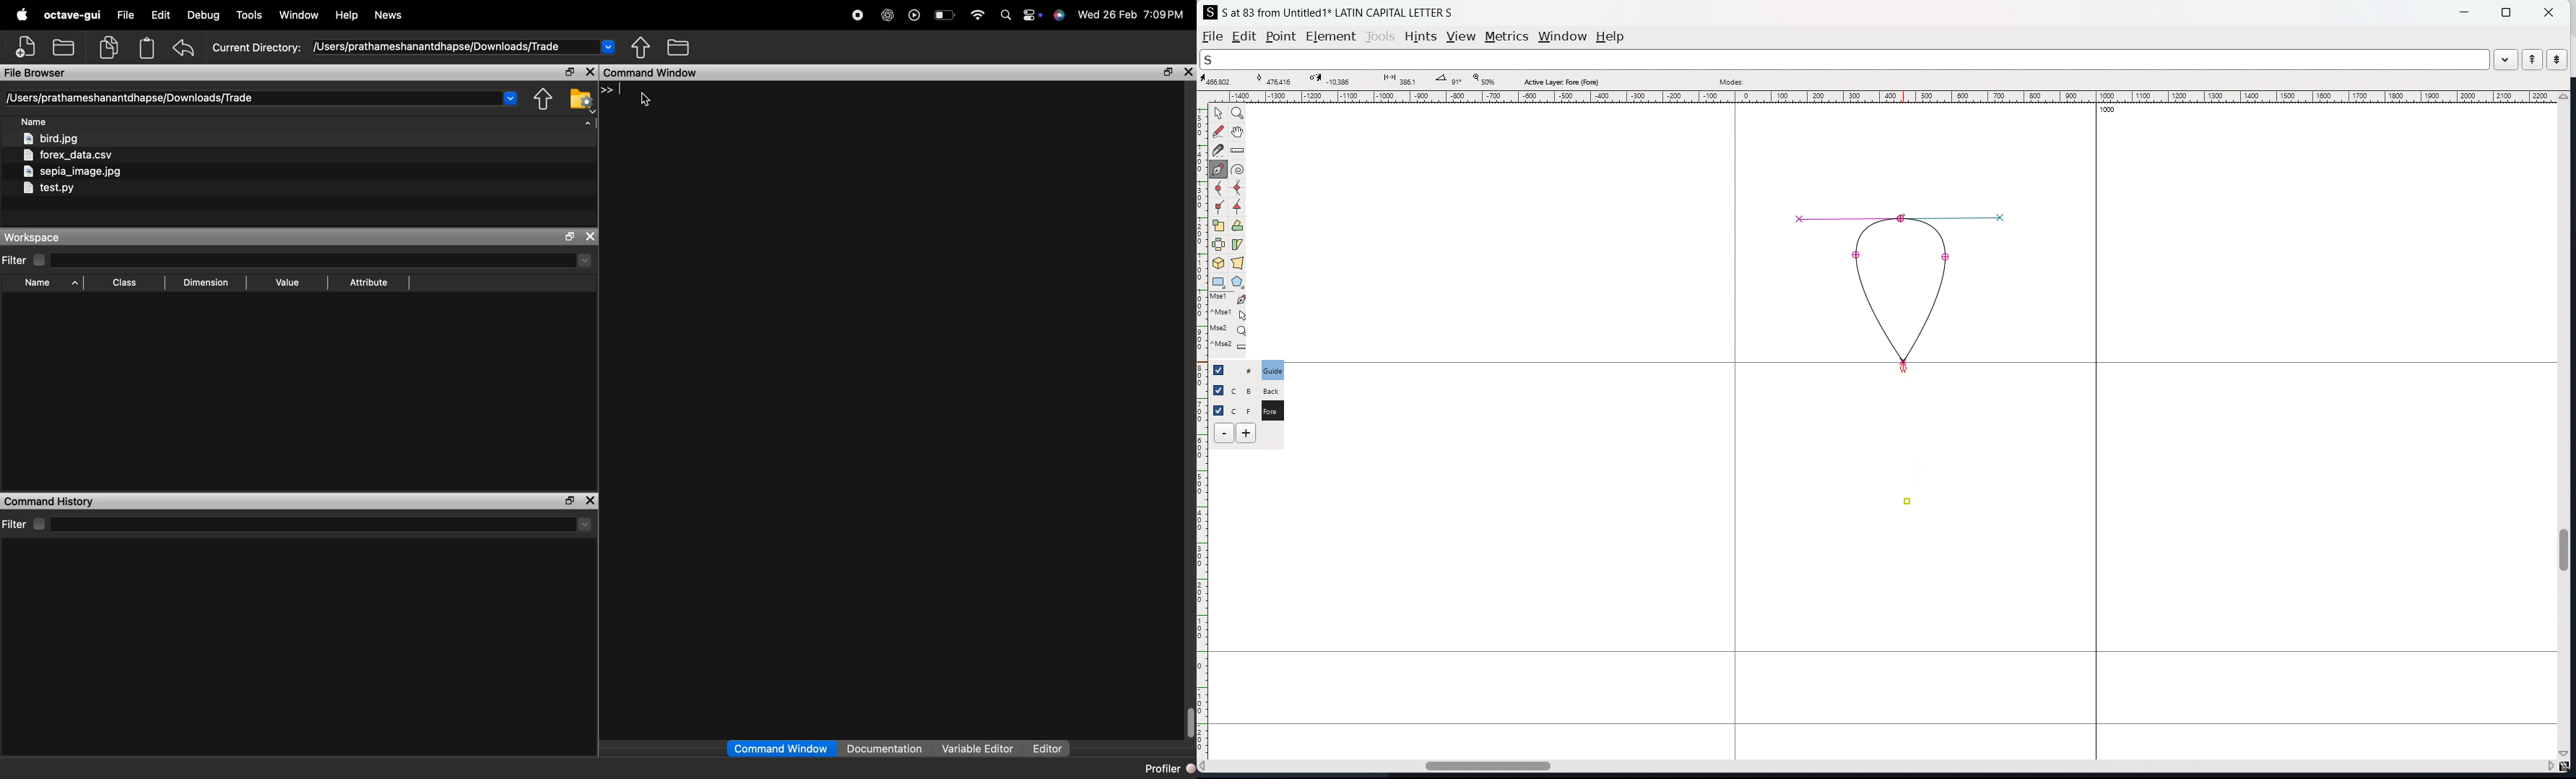 This screenshot has height=784, width=2576. I want to click on active layer, so click(1561, 82).